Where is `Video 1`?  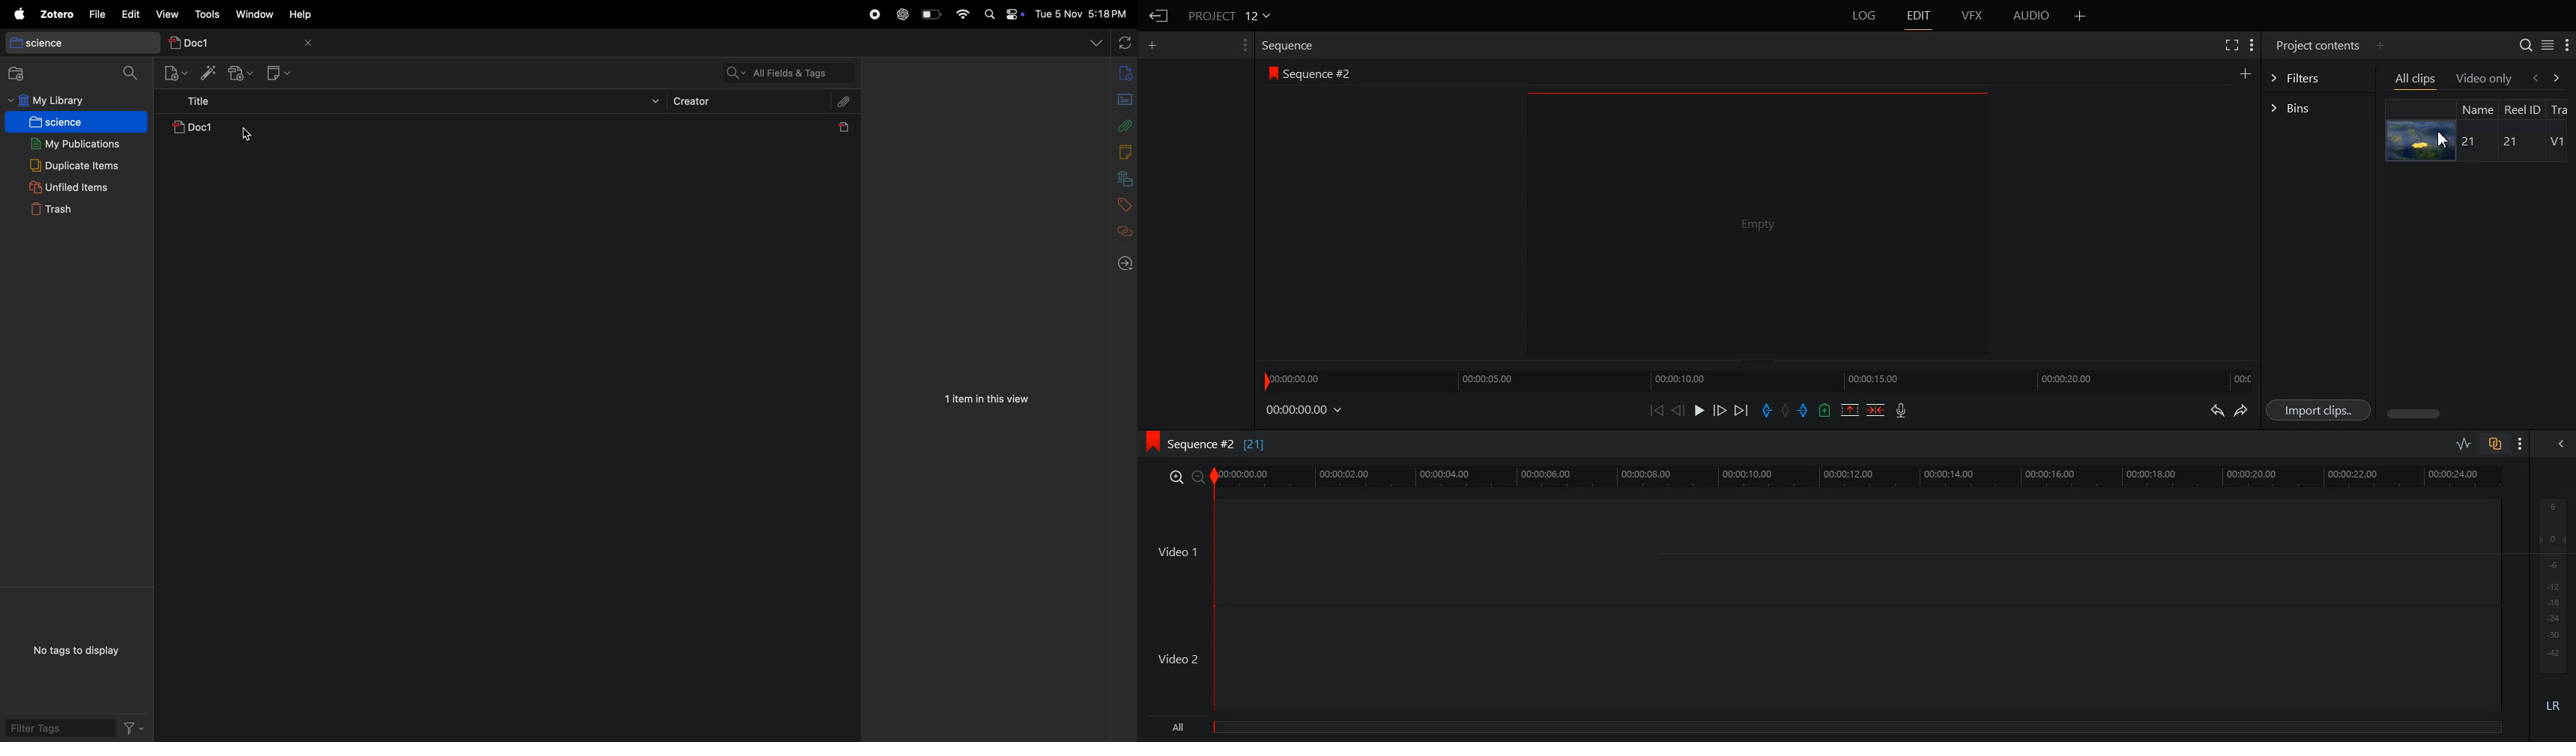
Video 1 is located at coordinates (1820, 551).